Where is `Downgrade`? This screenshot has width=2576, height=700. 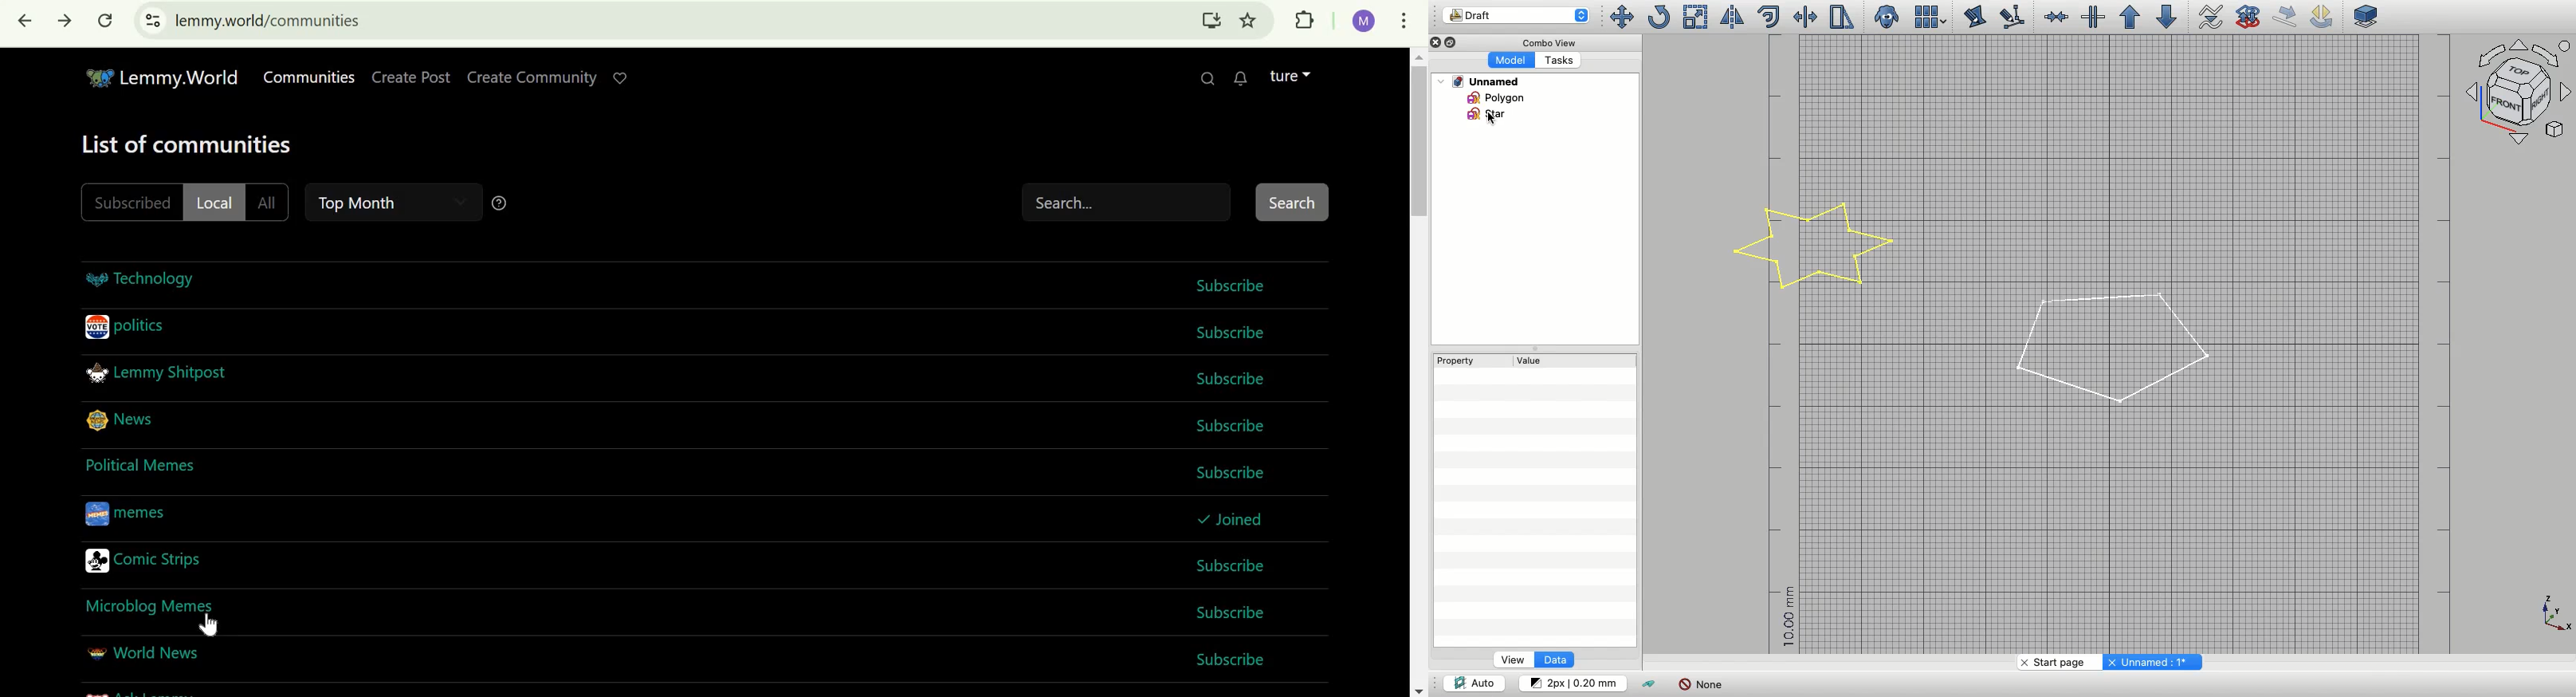 Downgrade is located at coordinates (2164, 17).